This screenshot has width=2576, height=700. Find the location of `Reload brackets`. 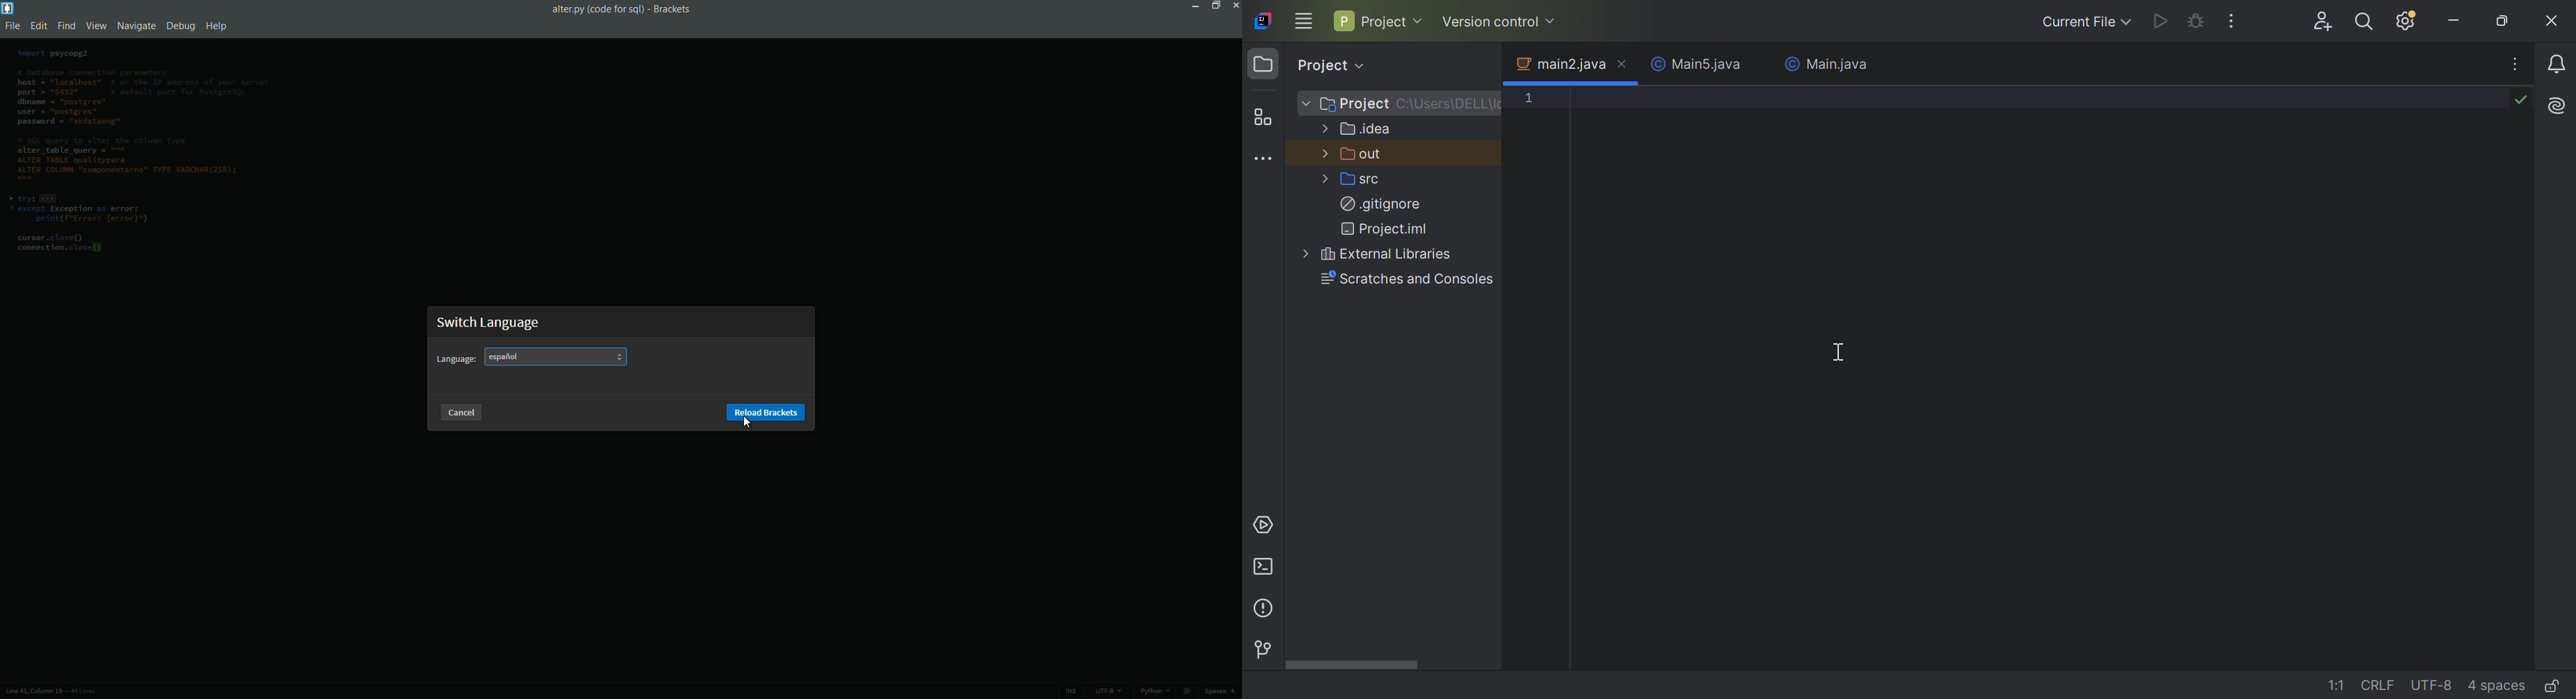

Reload brackets is located at coordinates (765, 412).